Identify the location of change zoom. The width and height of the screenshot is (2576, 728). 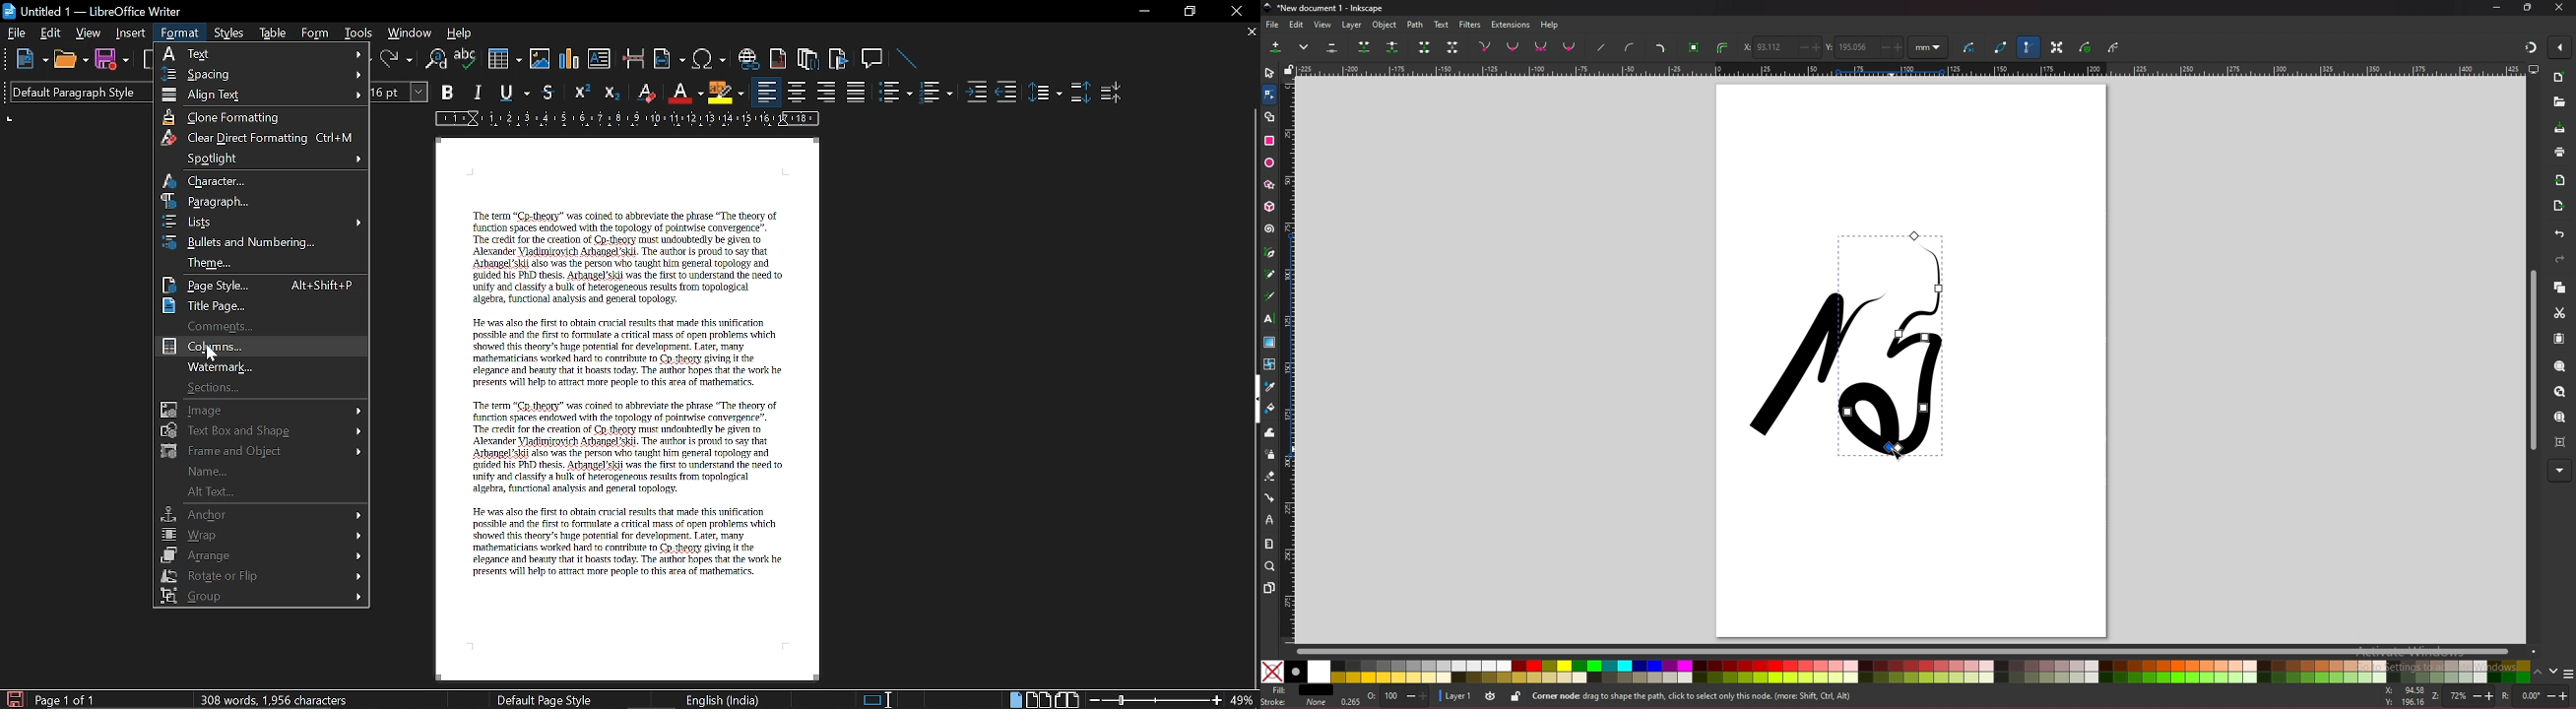
(1173, 699).